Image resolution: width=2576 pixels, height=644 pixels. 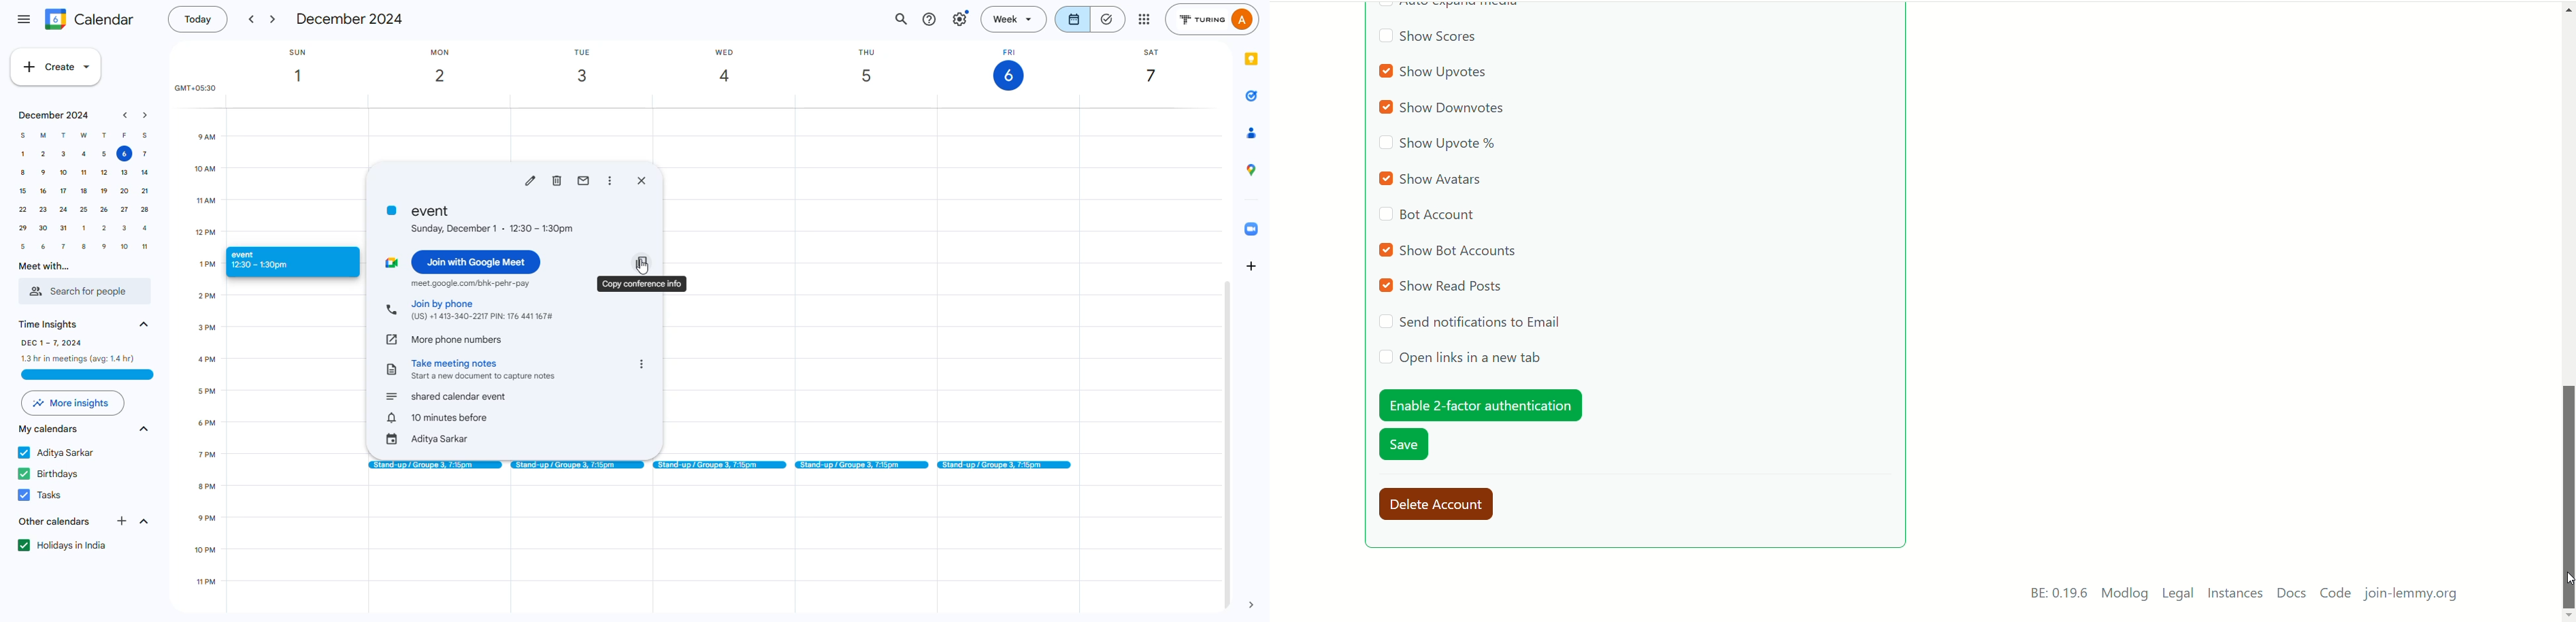 I want to click on 9, so click(x=43, y=174).